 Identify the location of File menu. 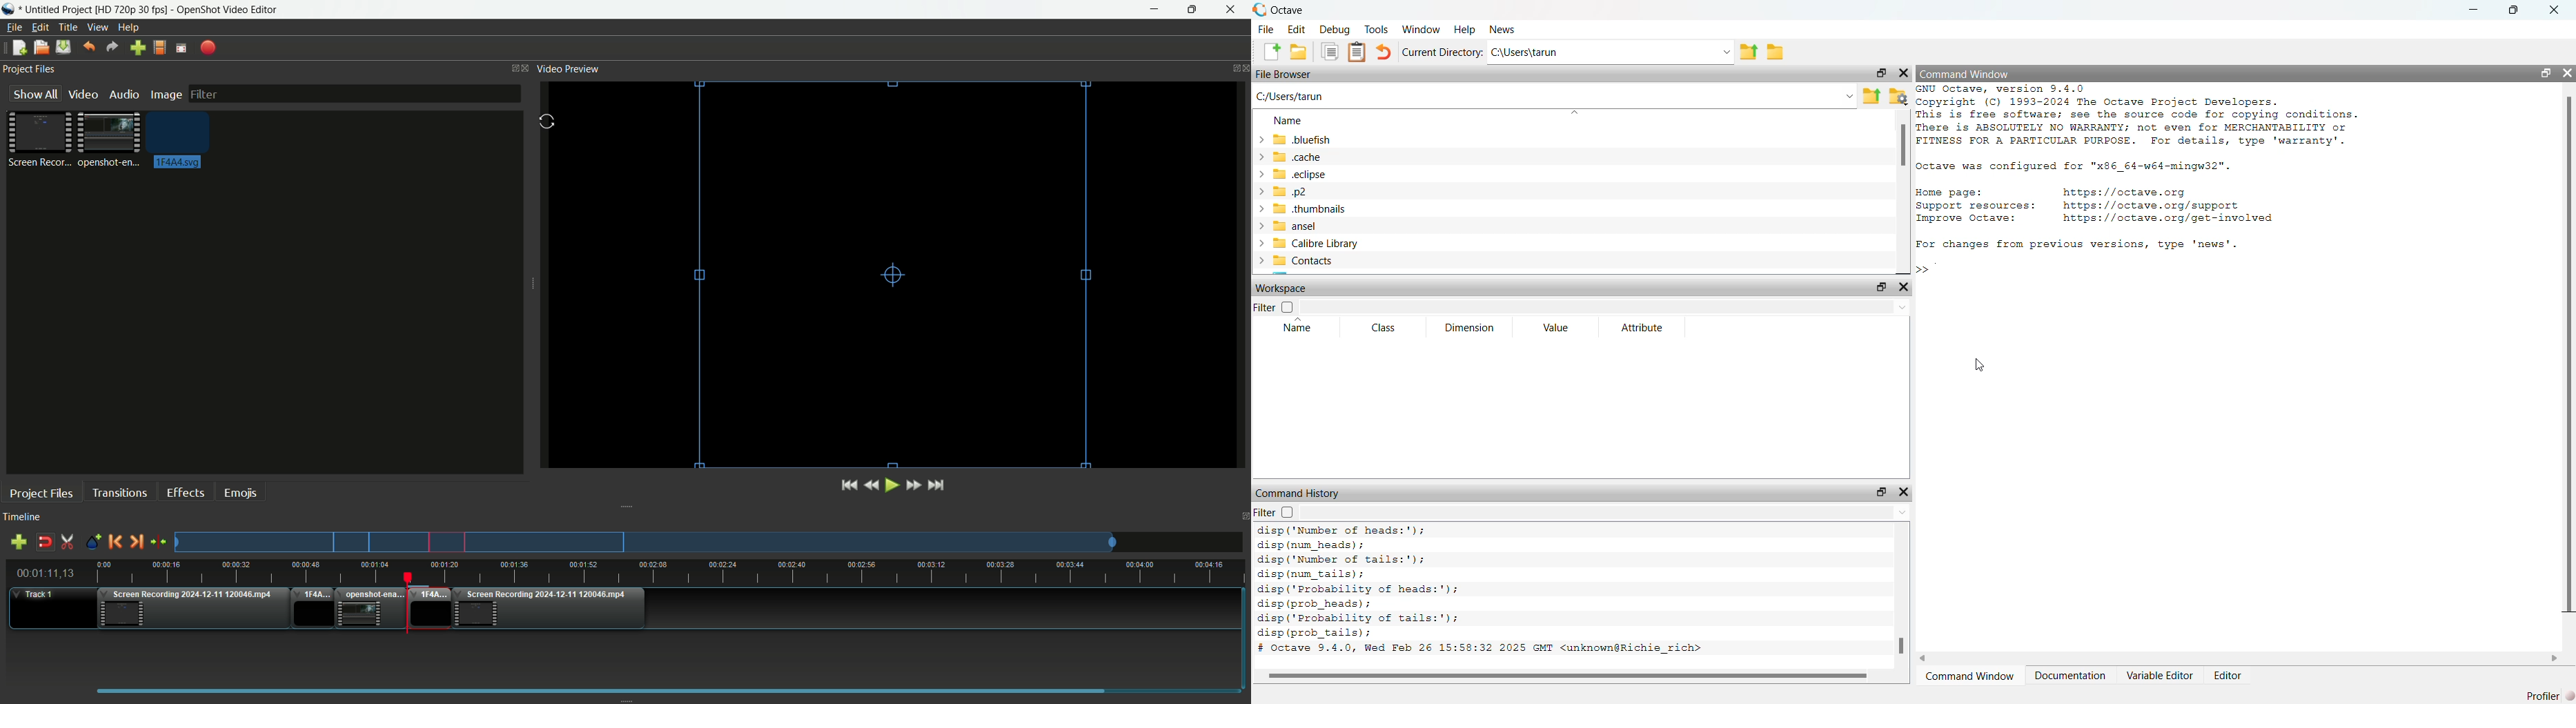
(12, 29).